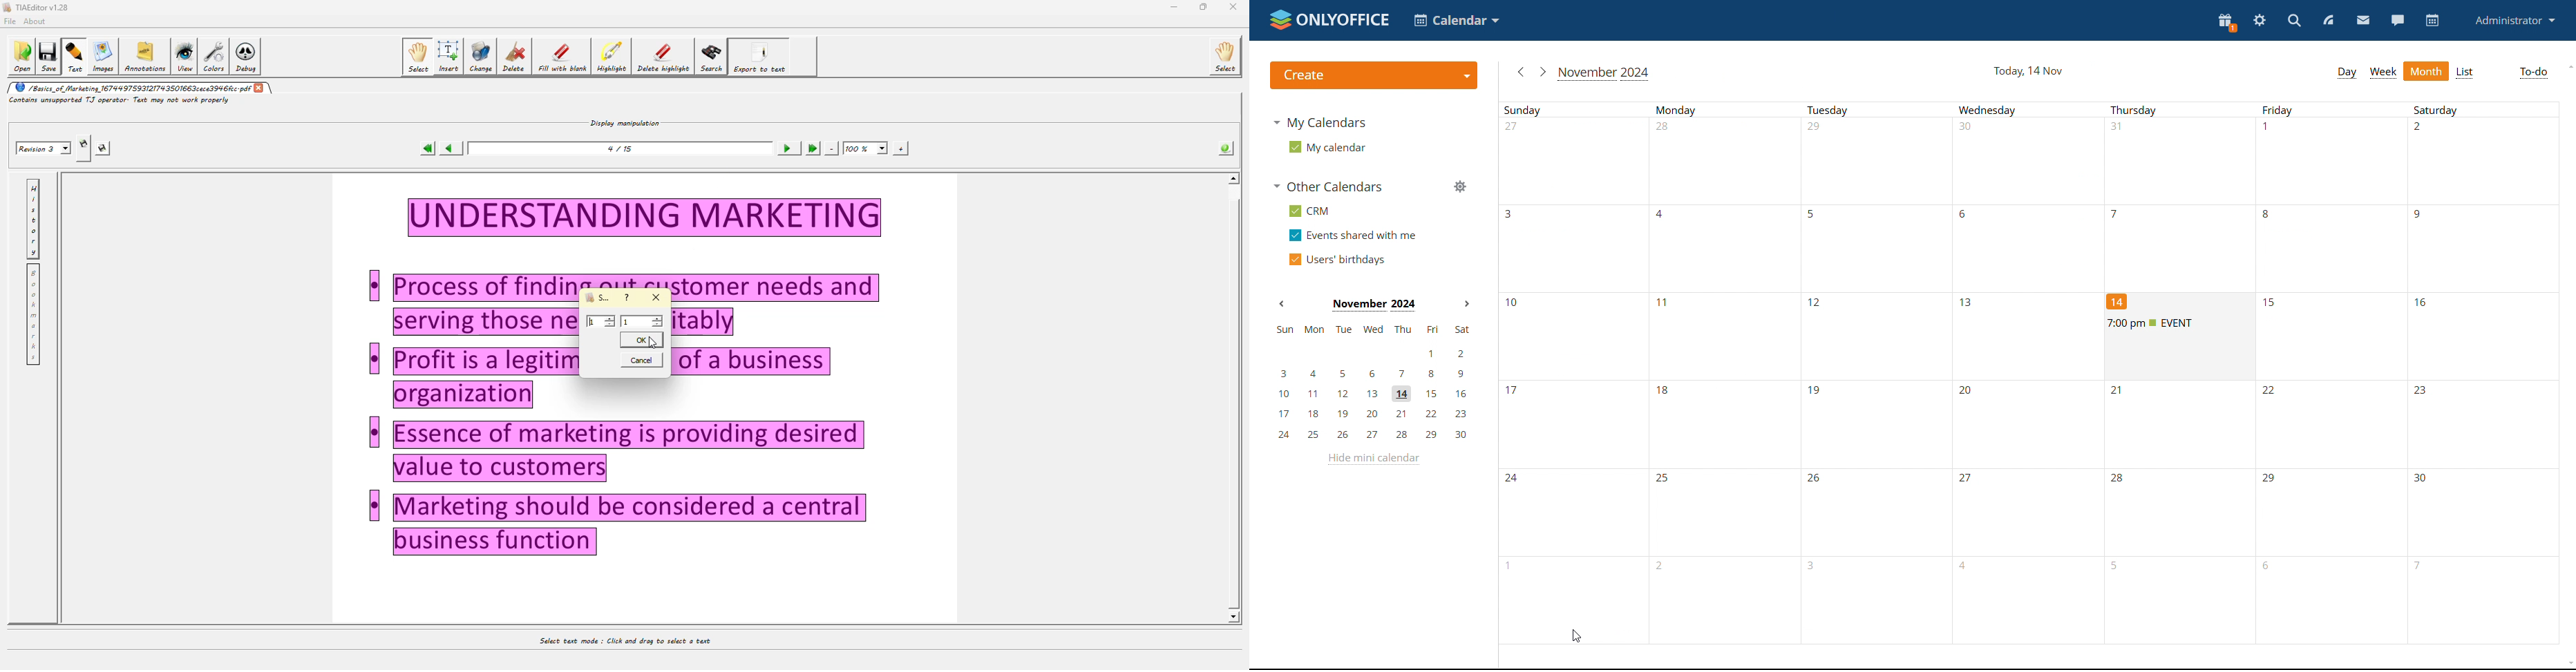  What do you see at coordinates (513, 58) in the screenshot?
I see `delete` at bounding box center [513, 58].